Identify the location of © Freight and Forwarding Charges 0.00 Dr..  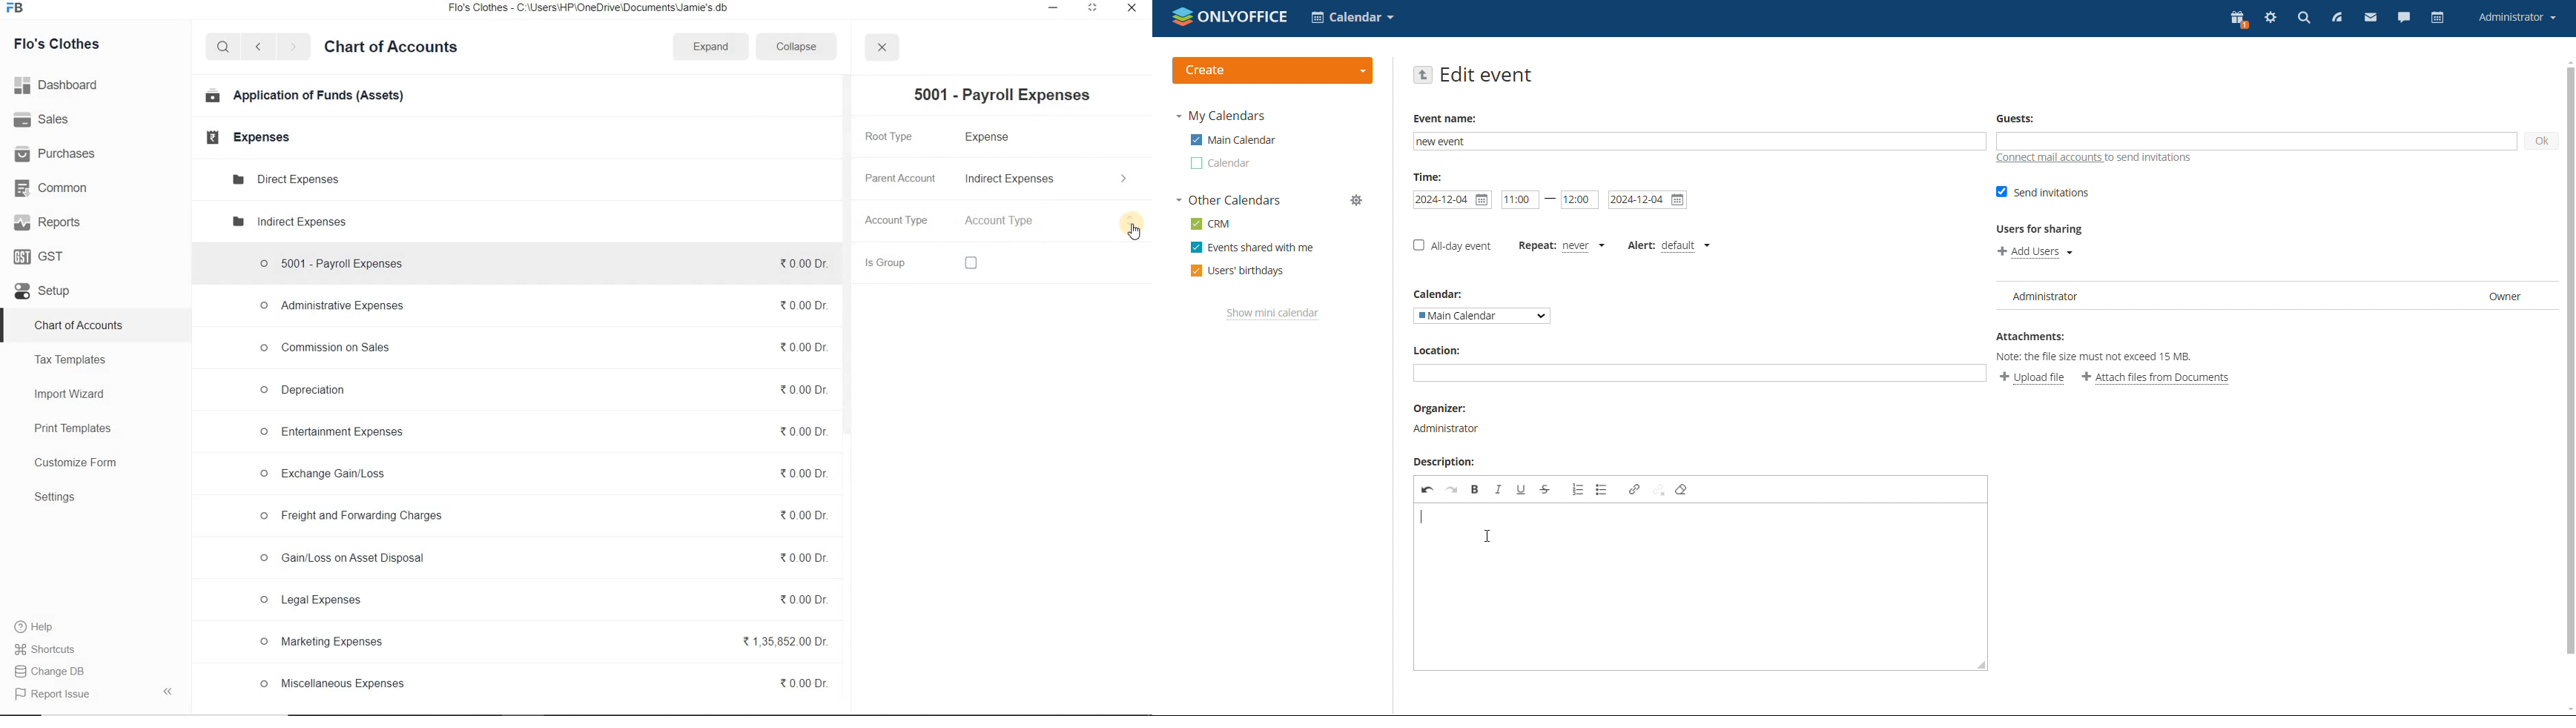
(543, 516).